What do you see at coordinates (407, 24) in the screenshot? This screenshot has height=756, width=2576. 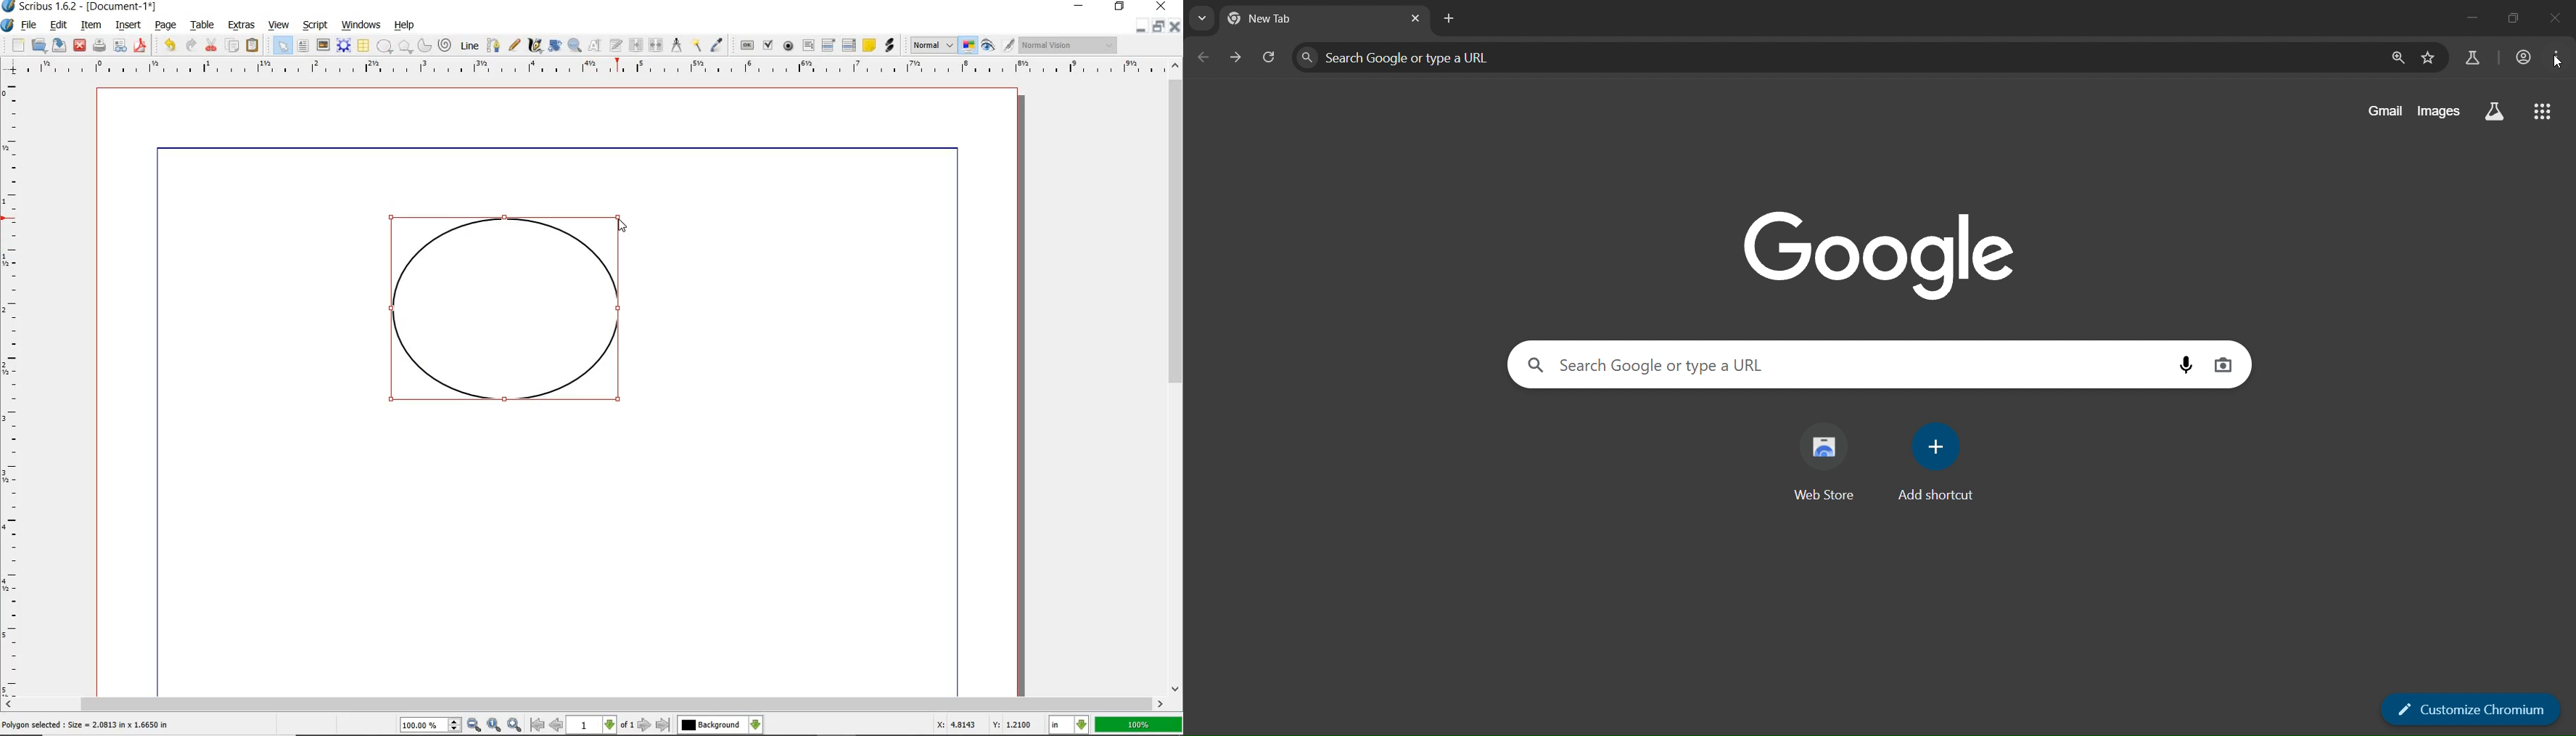 I see `HELP` at bounding box center [407, 24].